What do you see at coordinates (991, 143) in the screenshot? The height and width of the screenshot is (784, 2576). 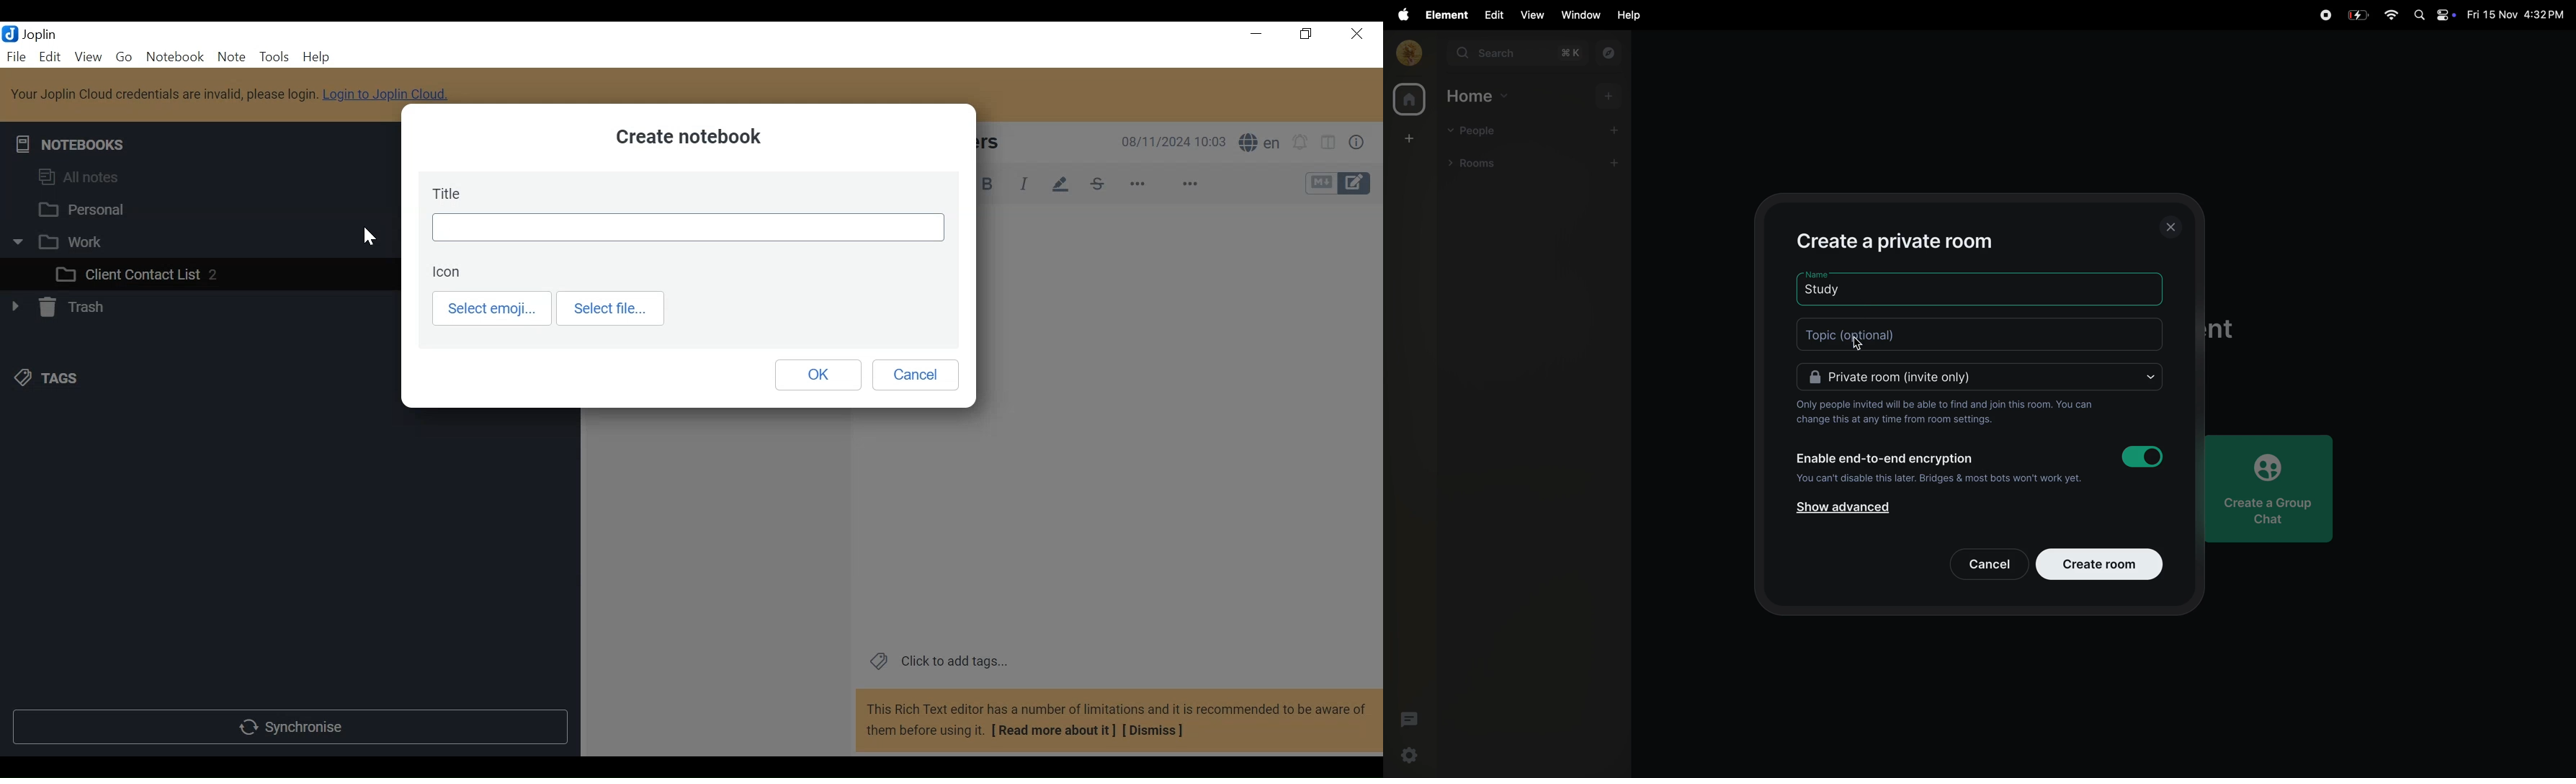 I see `Sammy Peters` at bounding box center [991, 143].